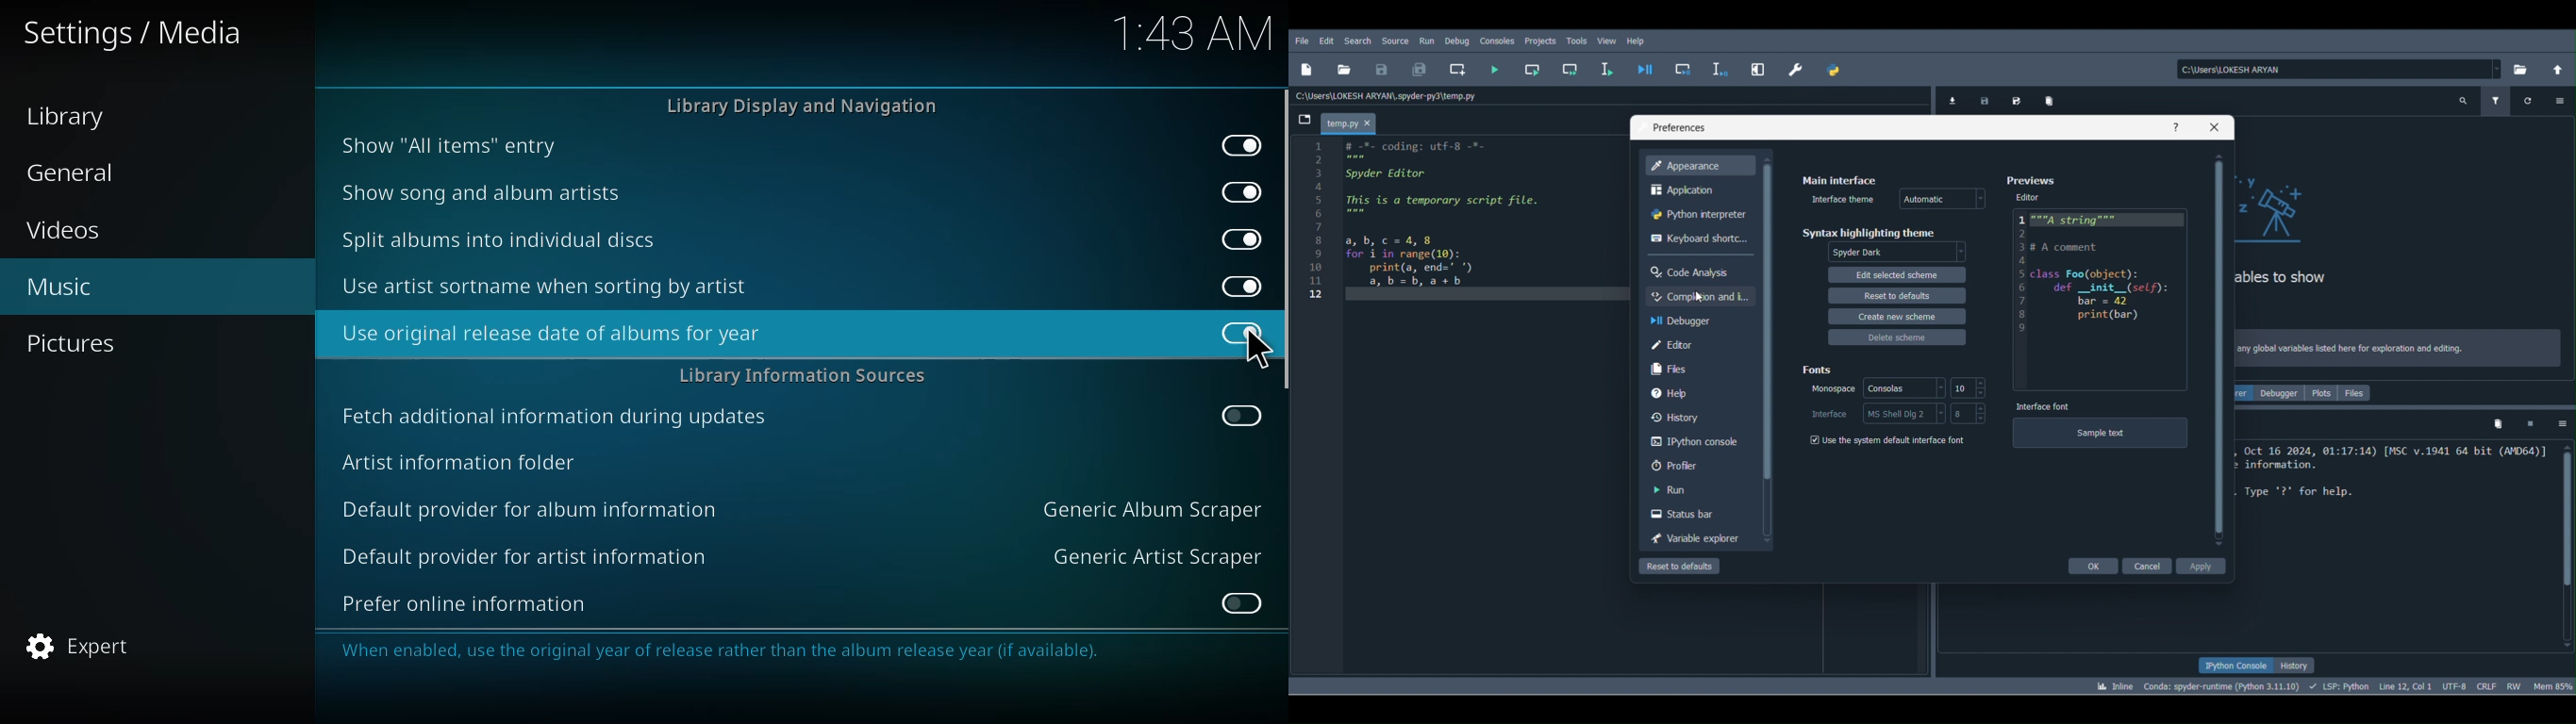 Image resolution: width=2576 pixels, height=728 pixels. I want to click on Cursor, so click(1699, 295).